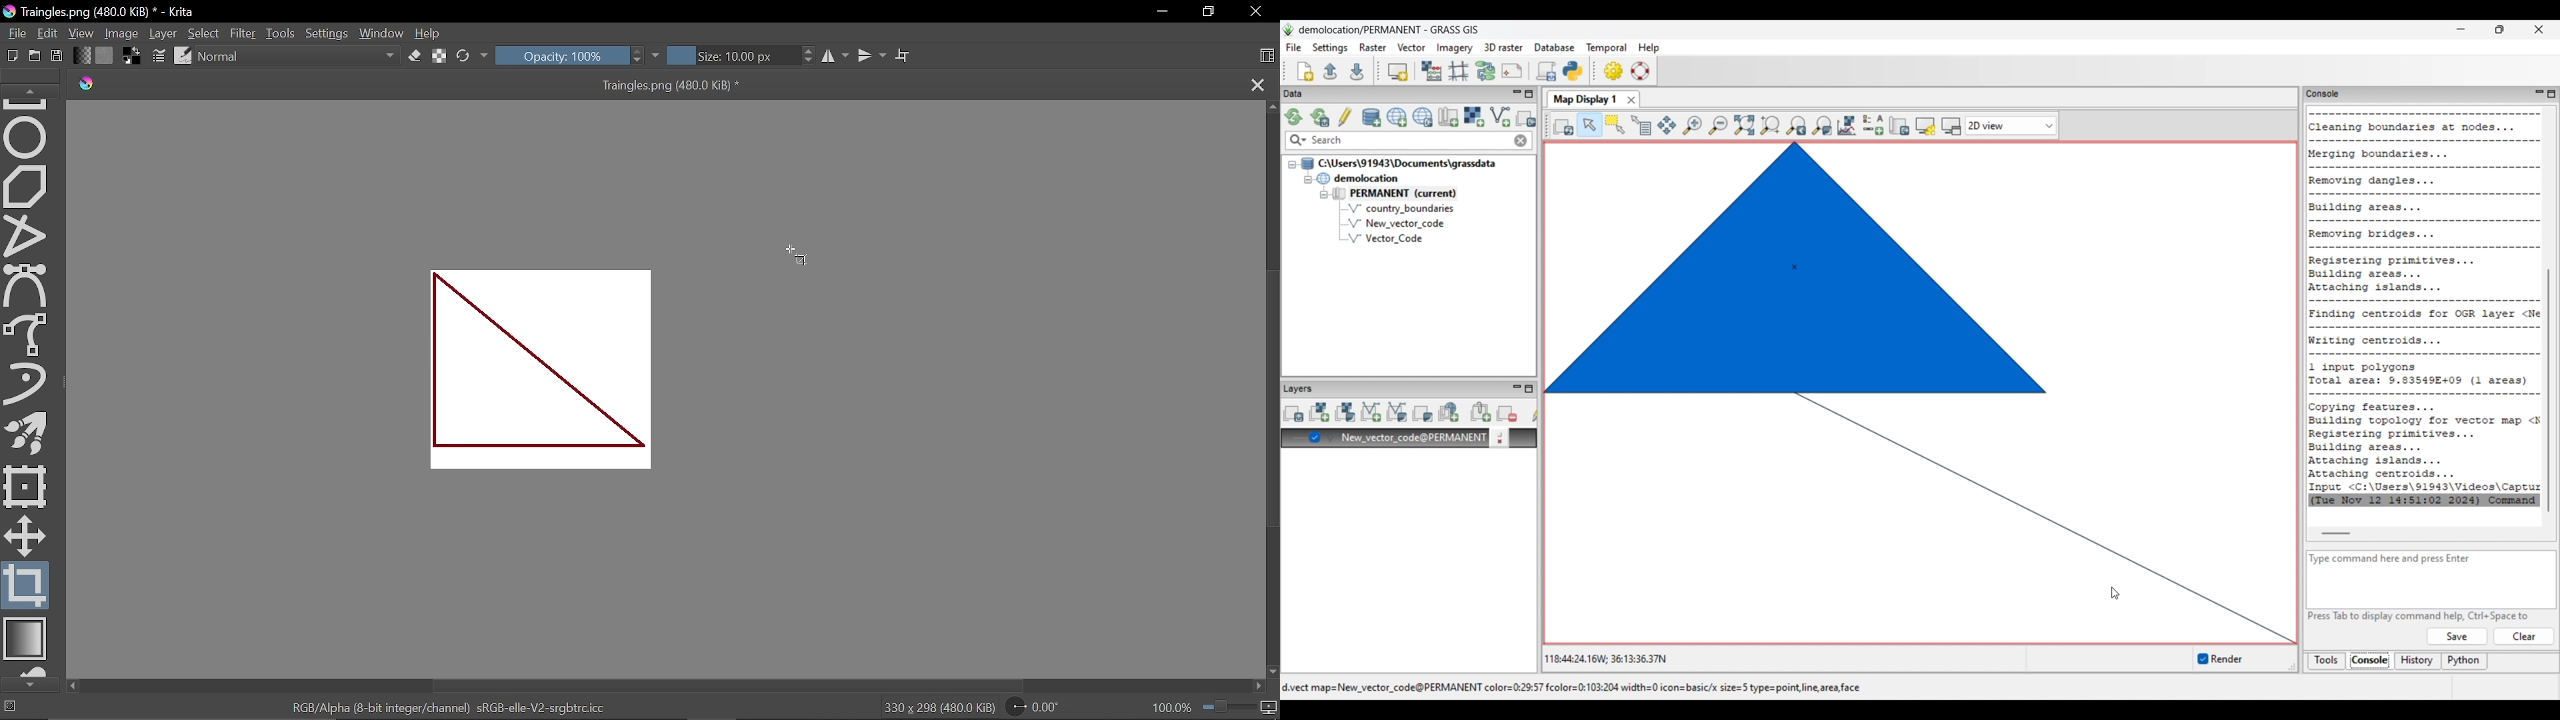 The height and width of the screenshot is (728, 2576). Describe the element at coordinates (160, 57) in the screenshot. I see `Edit brush settings` at that location.